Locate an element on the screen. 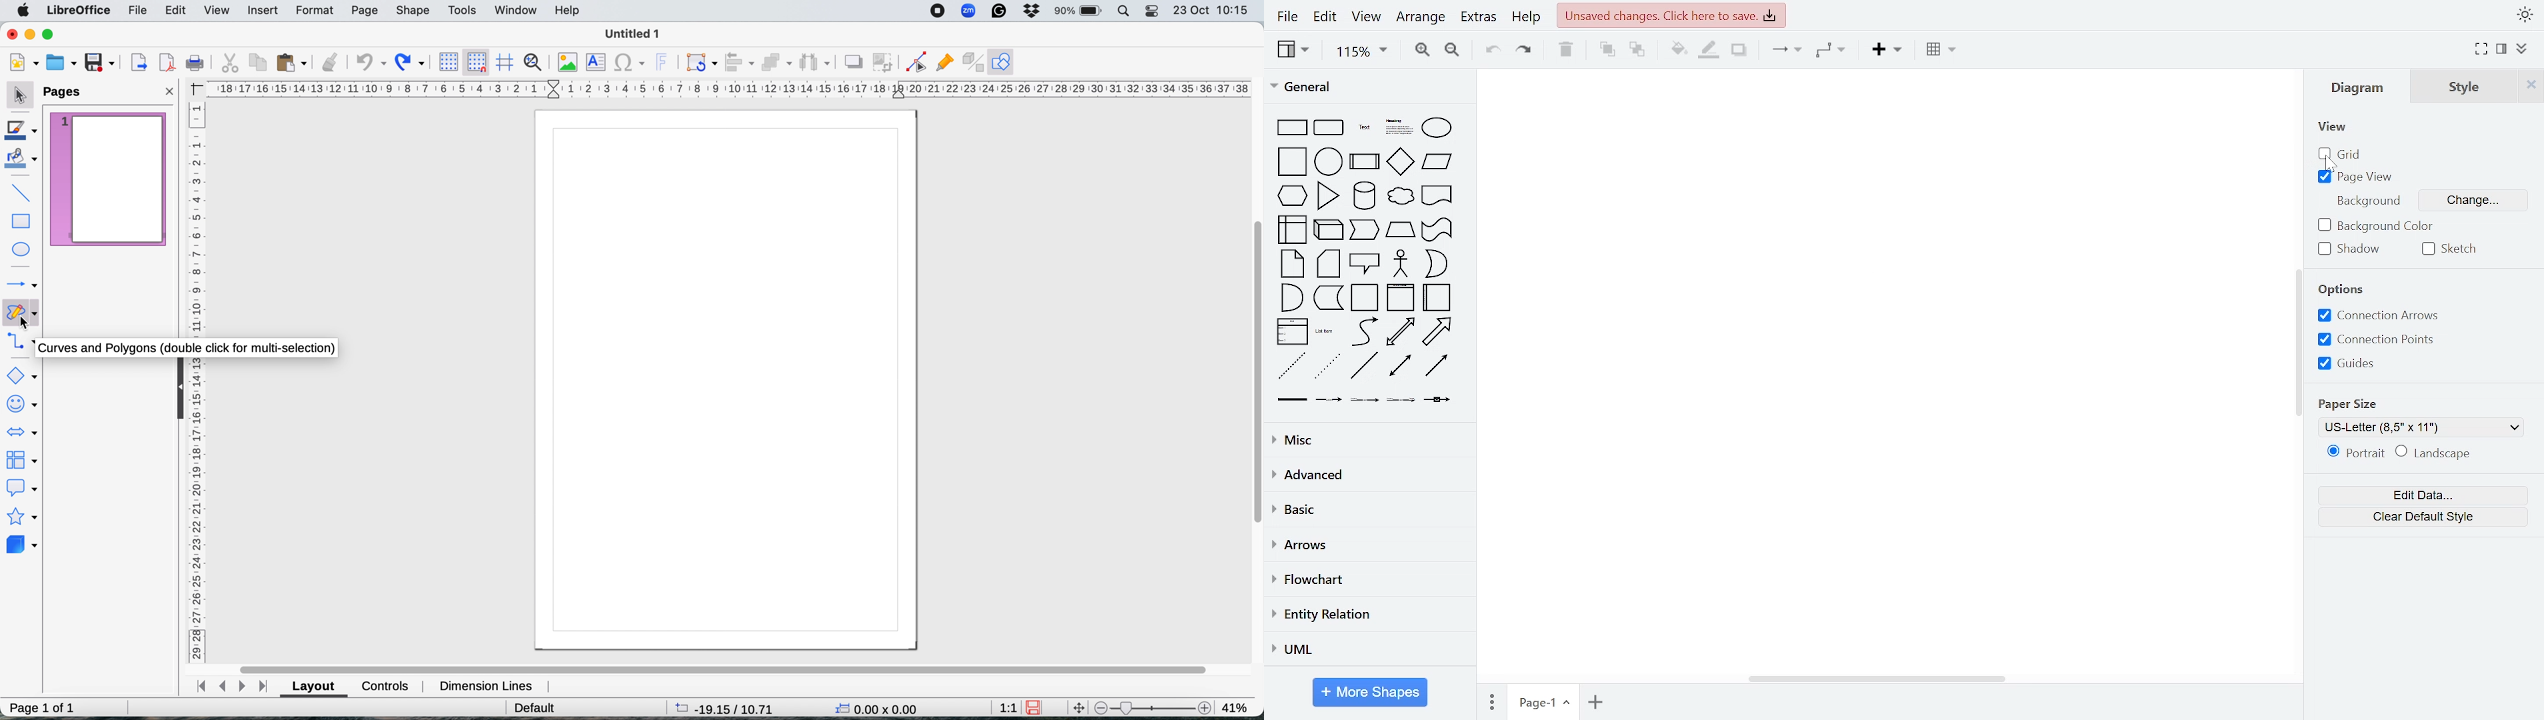 The image size is (2548, 728). 3d objects is located at coordinates (22, 547).